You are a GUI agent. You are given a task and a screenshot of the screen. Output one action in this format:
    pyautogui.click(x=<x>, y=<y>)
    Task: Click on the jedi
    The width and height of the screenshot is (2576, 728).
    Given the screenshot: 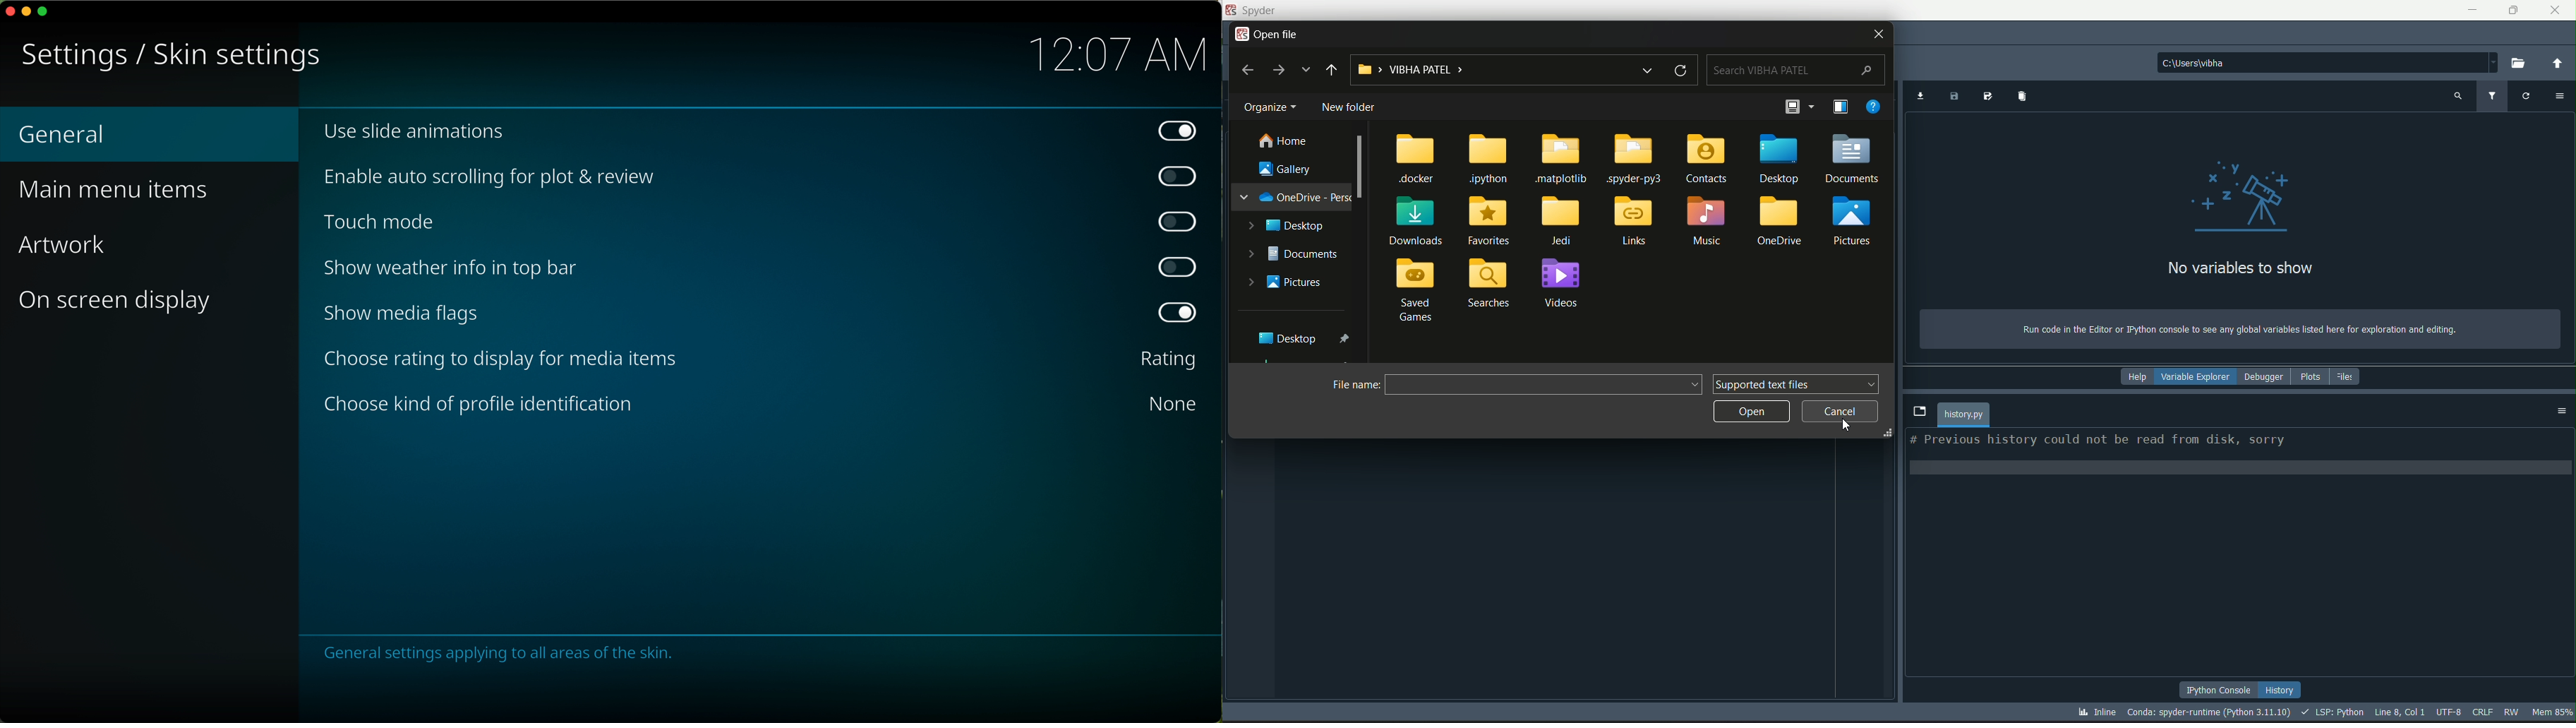 What is the action you would take?
    pyautogui.click(x=1562, y=222)
    